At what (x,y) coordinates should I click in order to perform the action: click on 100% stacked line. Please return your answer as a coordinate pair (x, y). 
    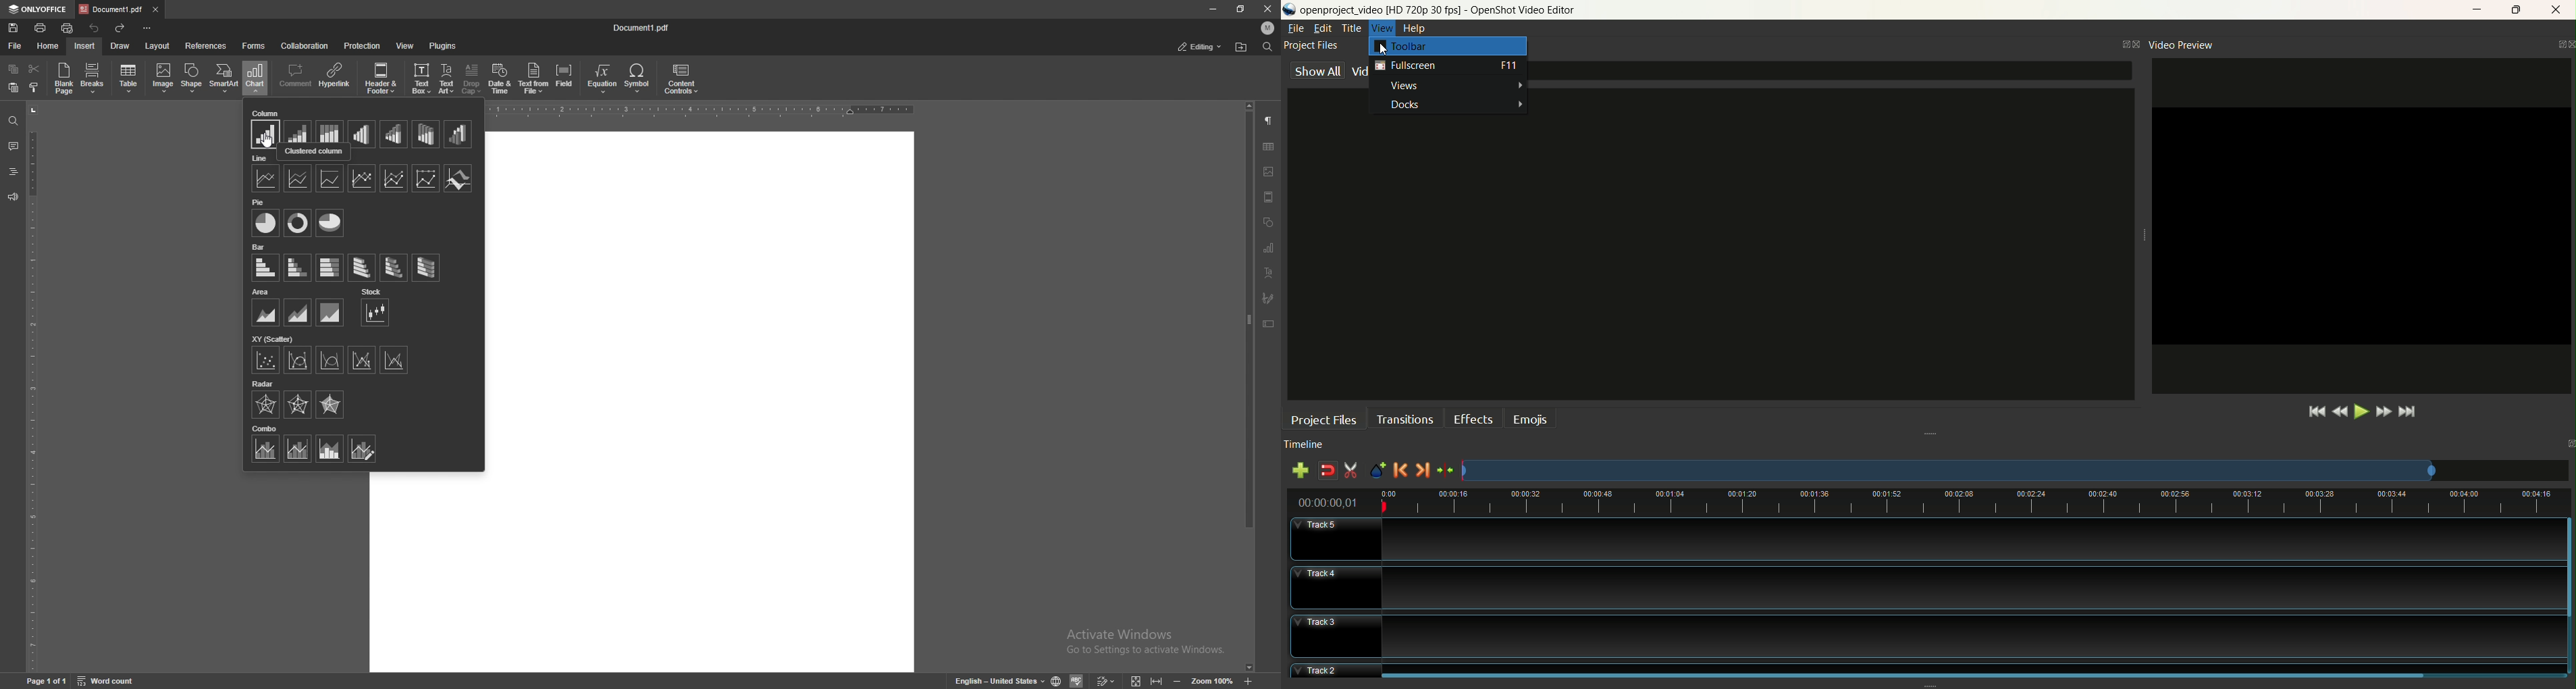
    Looking at the image, I should click on (330, 178).